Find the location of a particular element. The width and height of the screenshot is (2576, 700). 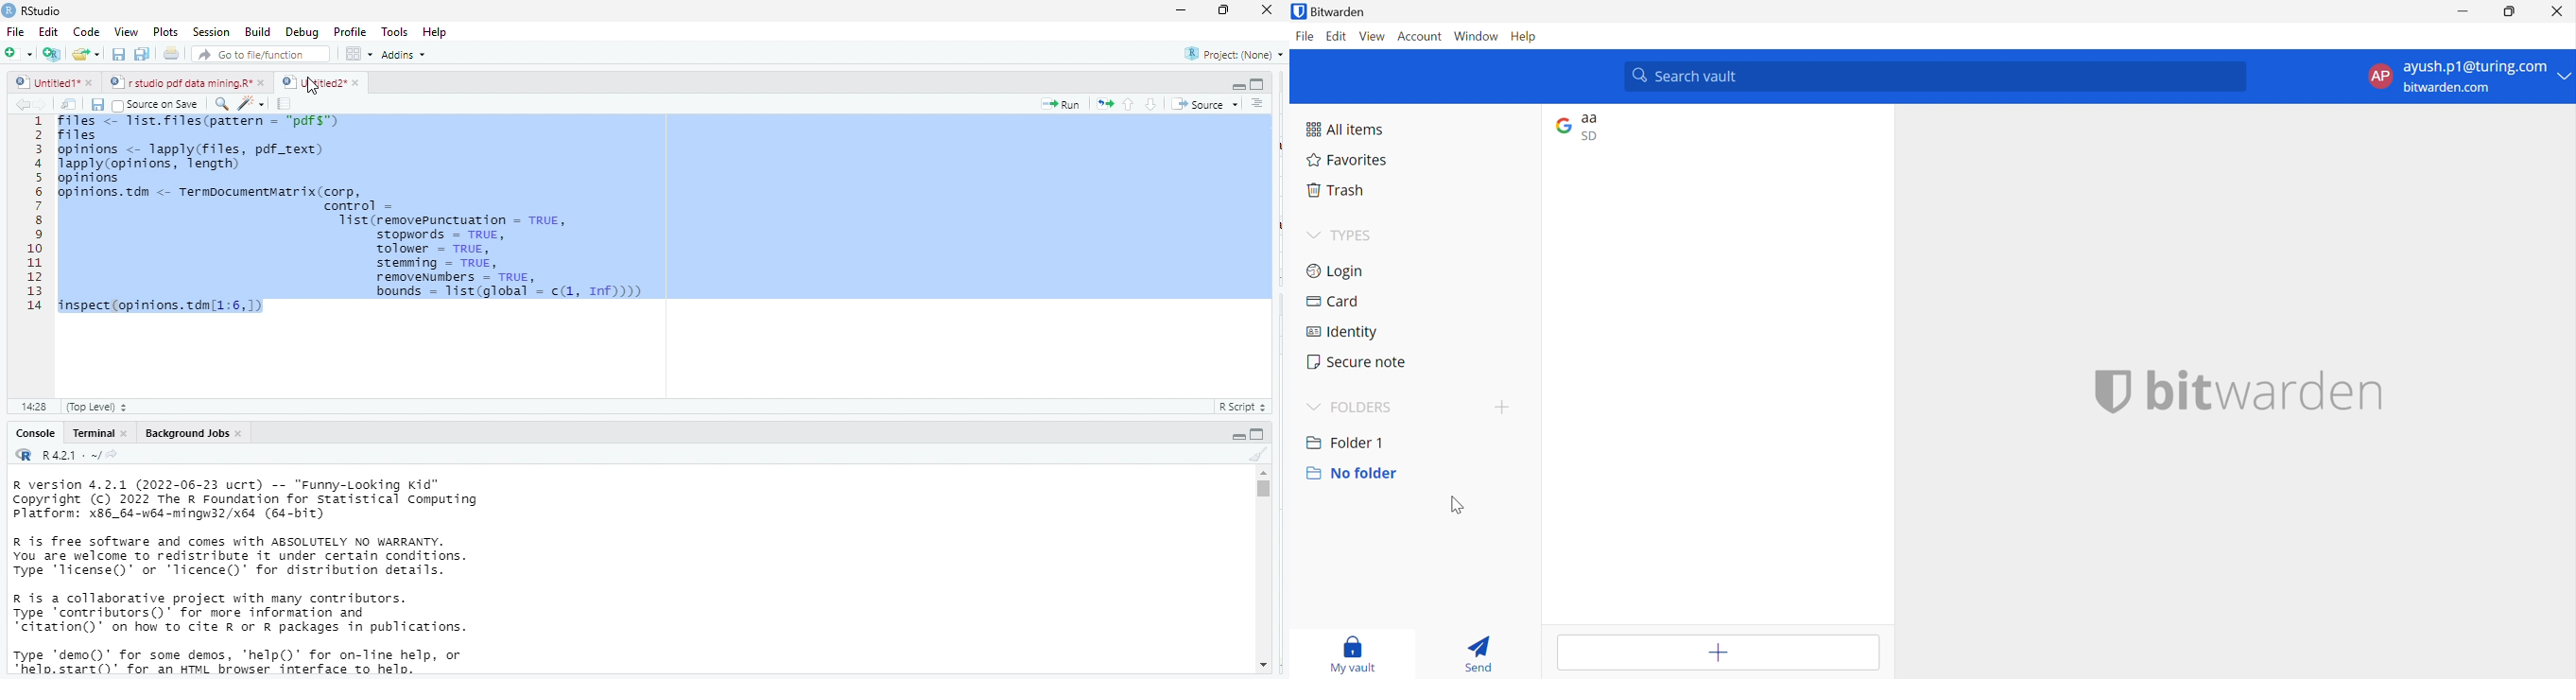

R version 4.2.1 (2022-06-23 ucrt) -- "Funny-Looking Kid™
Copyright (C) 2022 The R Foundation for Statistical Computing
Platform: x86_64-w64-mingw32/x64 (64-bit)

R is free software and comes with ABSOLUTELY NO WARRANTY.
You are welcome to redistribute it under certain conditions.
Type 'Ticense()' or 'licence()’ for distribution details.

R is a collaborative project with many contributors.

Type ‘contributors()’ for more information and

“citation()’ on how to cite R or R packages in publications.
Type "demo()’ for some demos, 'help()' for on-line help, or
"helo.start()" for an HTML browser interface to helo. is located at coordinates (275, 578).